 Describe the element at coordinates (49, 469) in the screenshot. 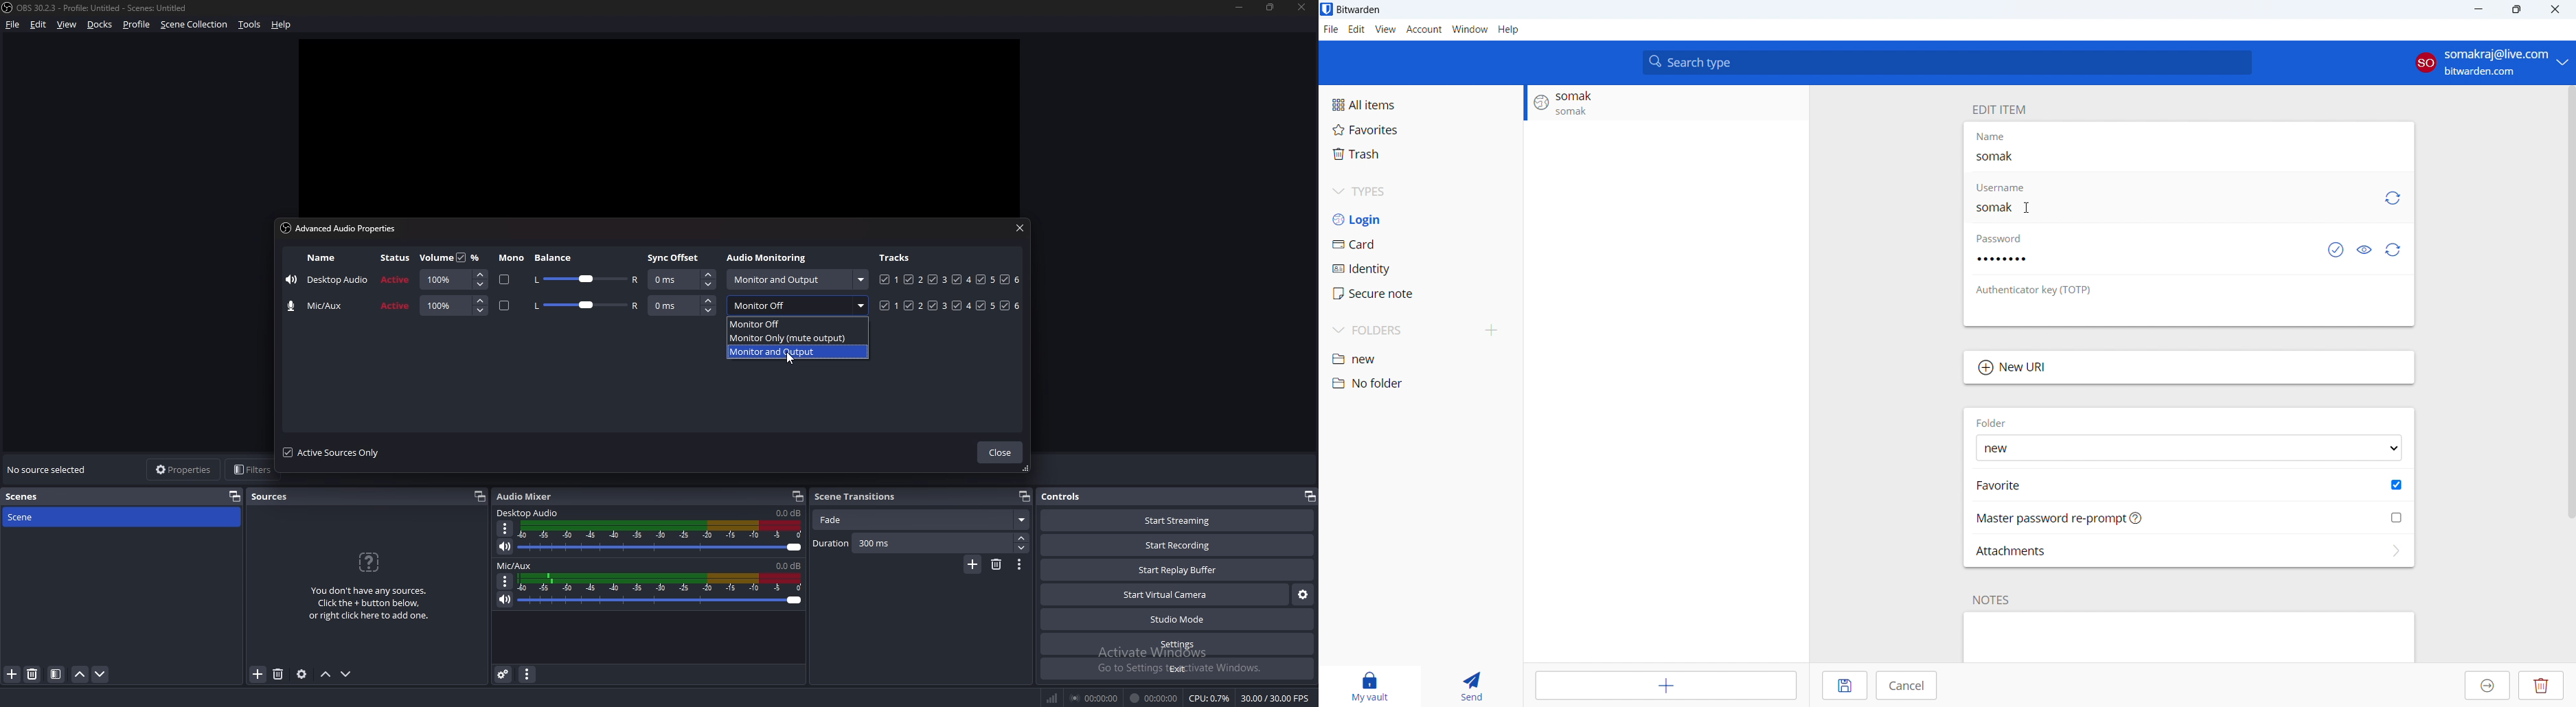

I see `no source selected` at that location.